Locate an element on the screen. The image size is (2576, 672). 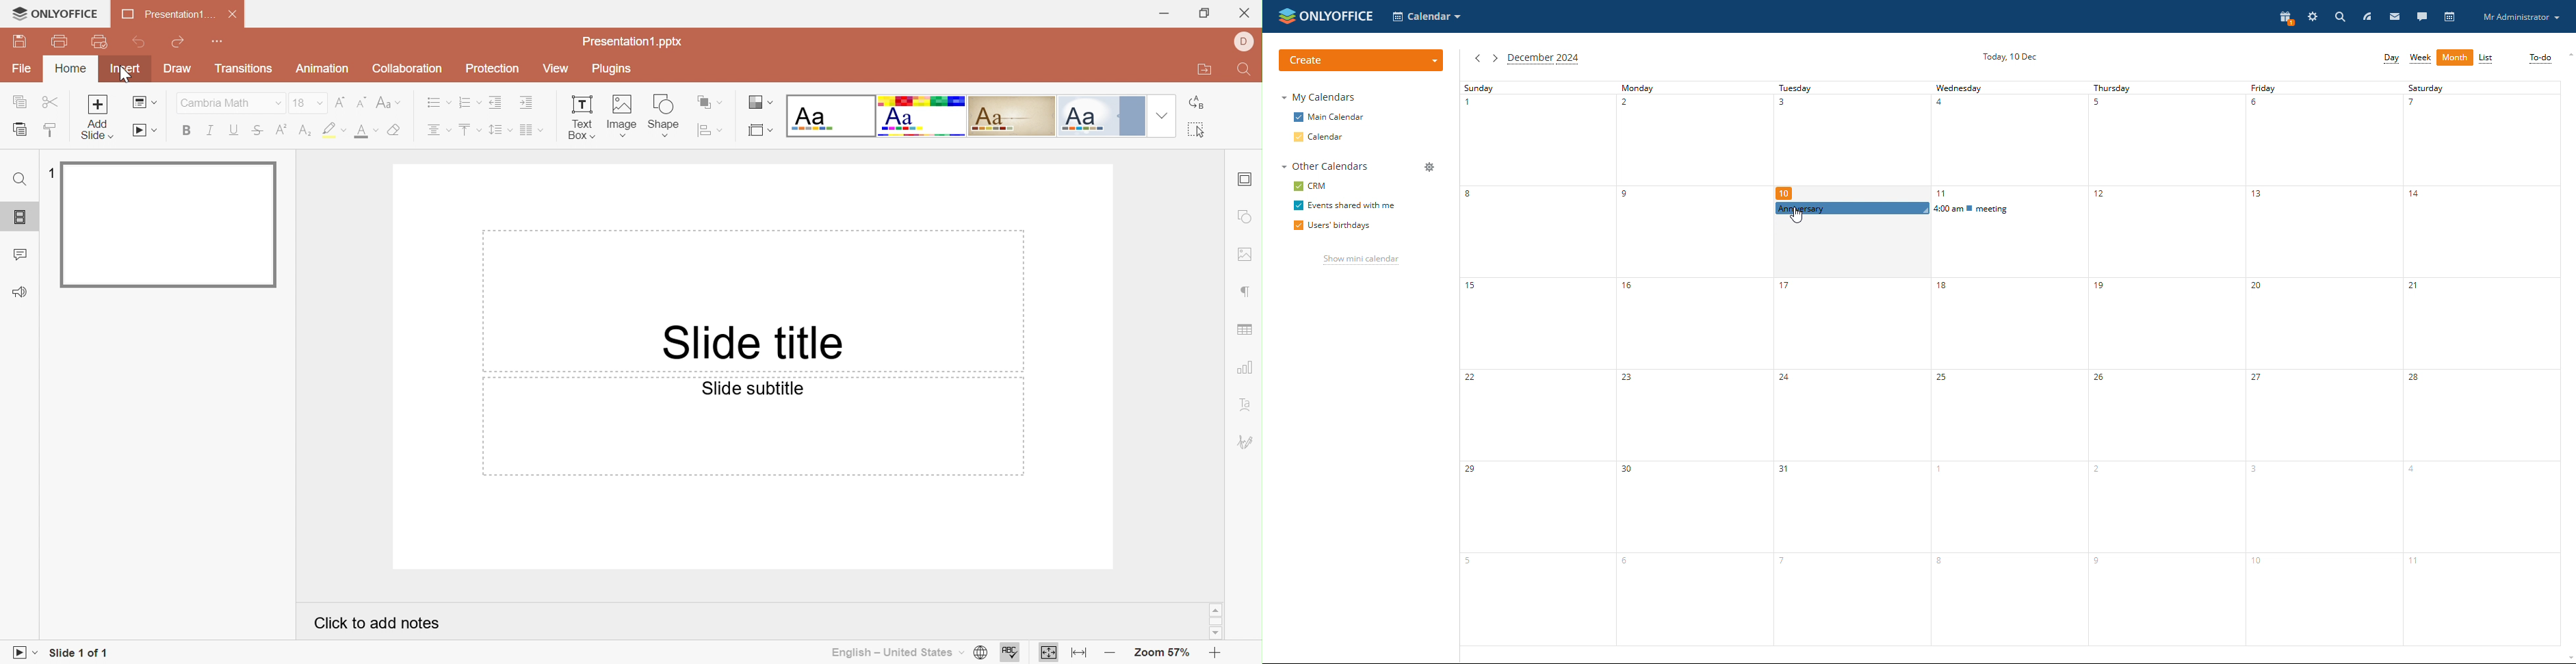
chart settings is located at coordinates (1244, 370).